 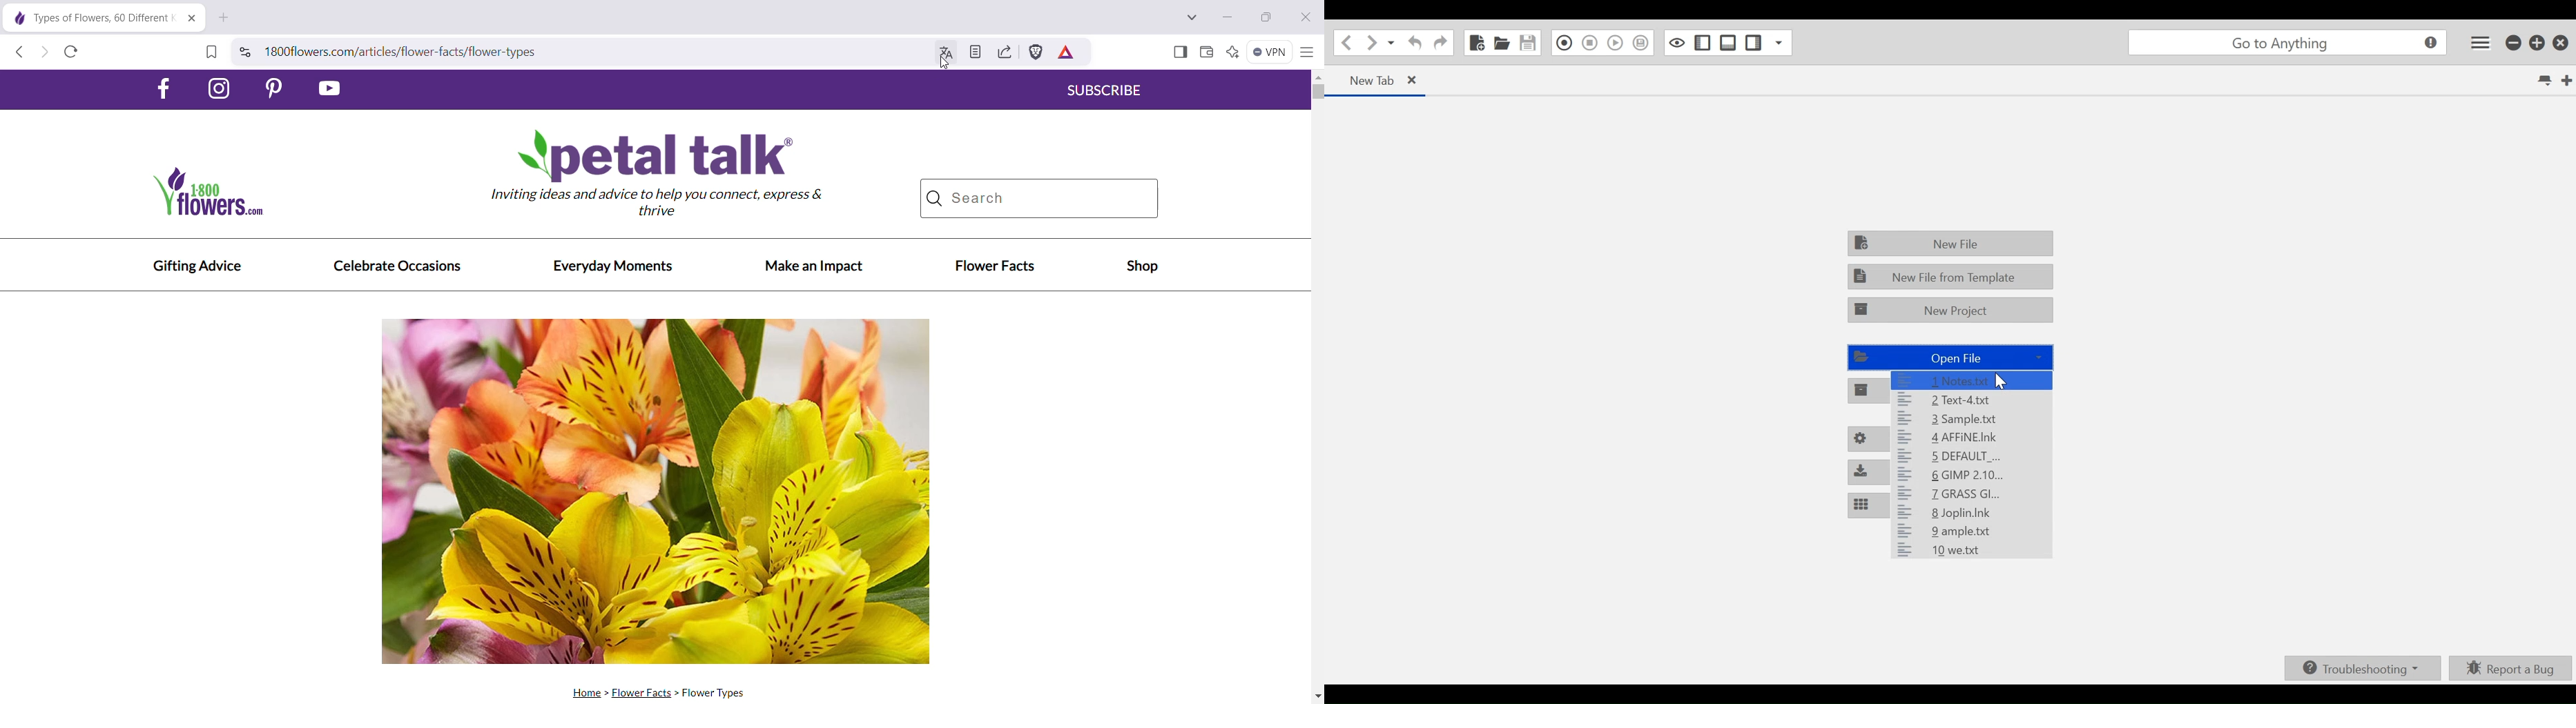 What do you see at coordinates (1263, 17) in the screenshot?
I see `Restore Down` at bounding box center [1263, 17].